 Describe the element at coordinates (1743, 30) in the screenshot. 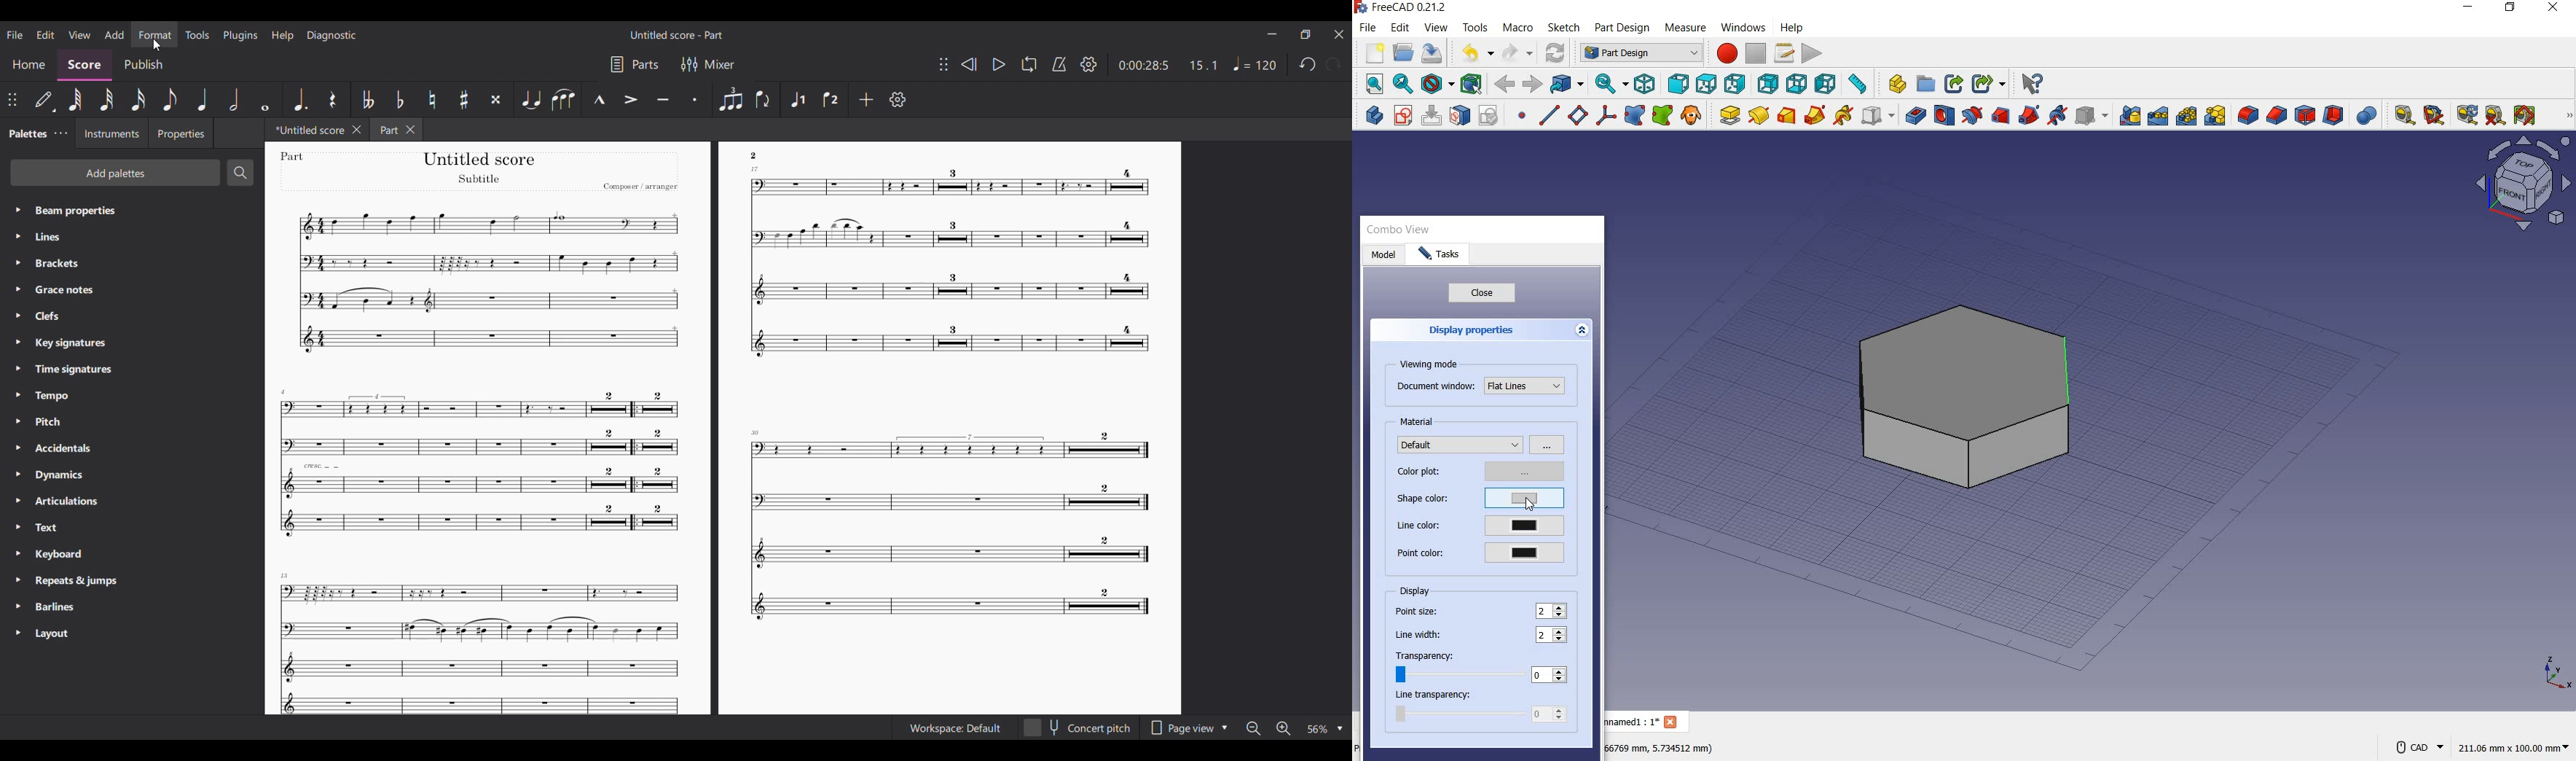

I see `windows` at that location.